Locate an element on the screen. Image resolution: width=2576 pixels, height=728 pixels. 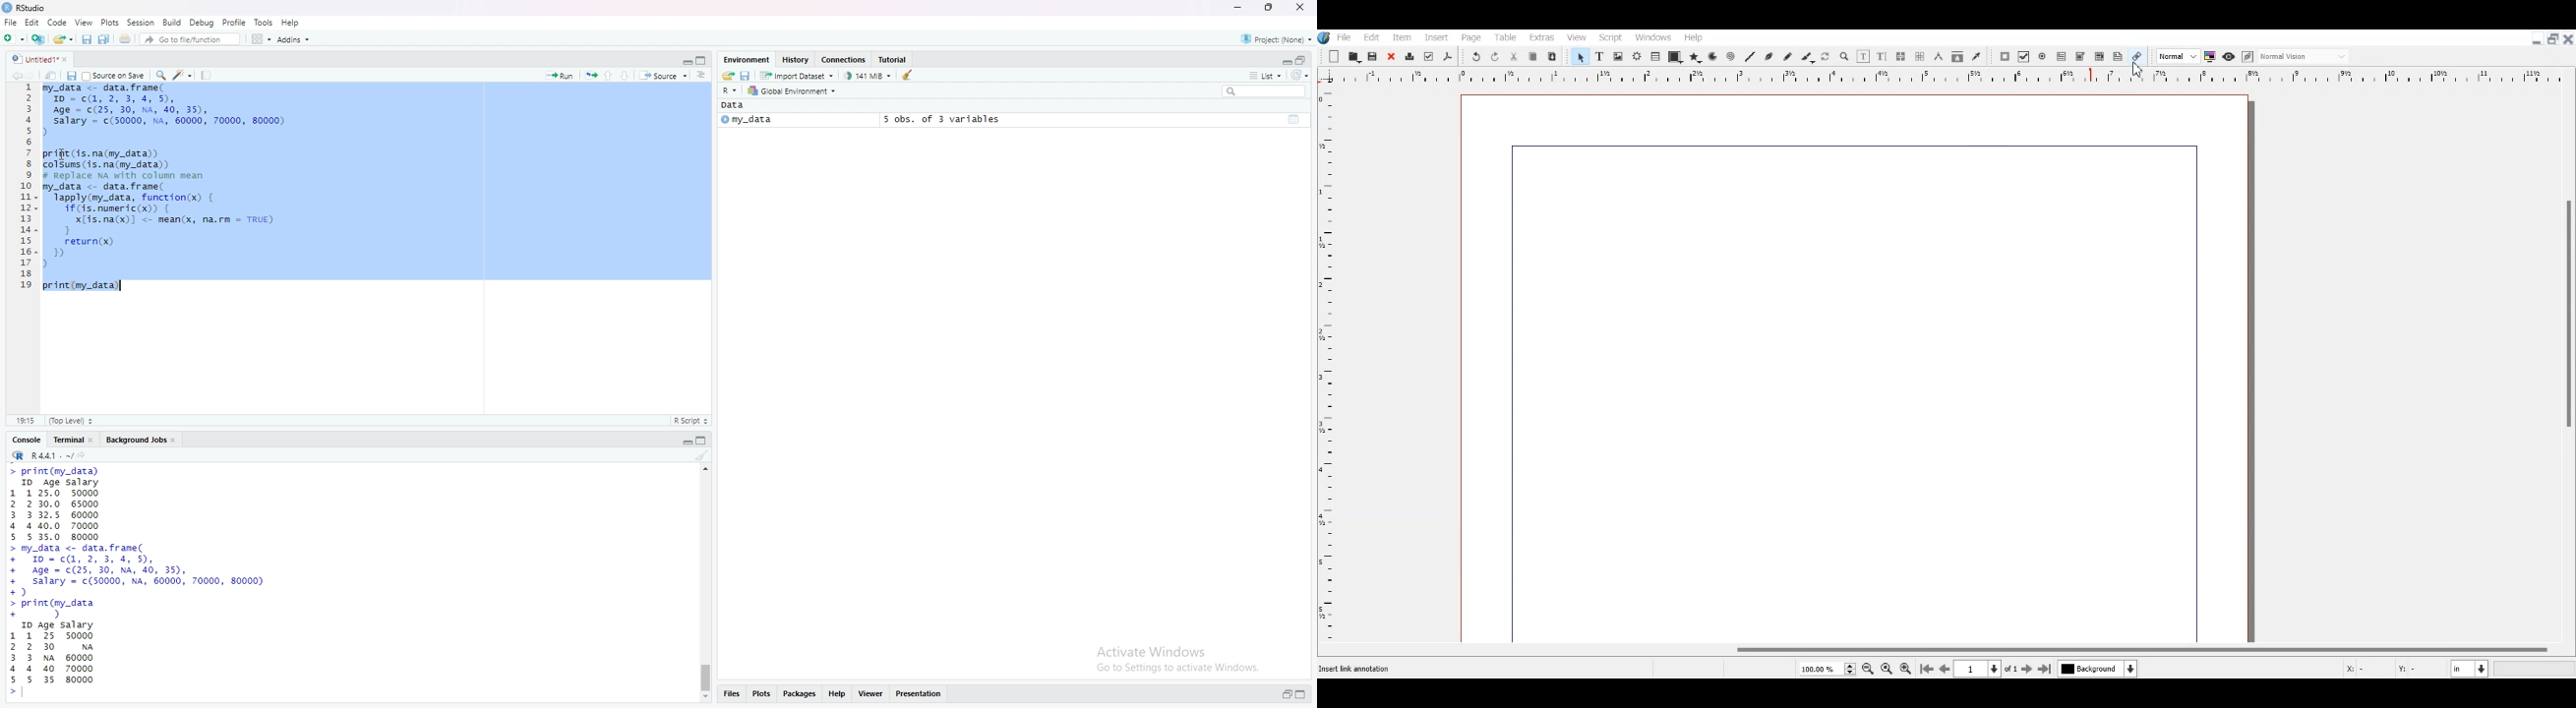
Help is located at coordinates (291, 22).